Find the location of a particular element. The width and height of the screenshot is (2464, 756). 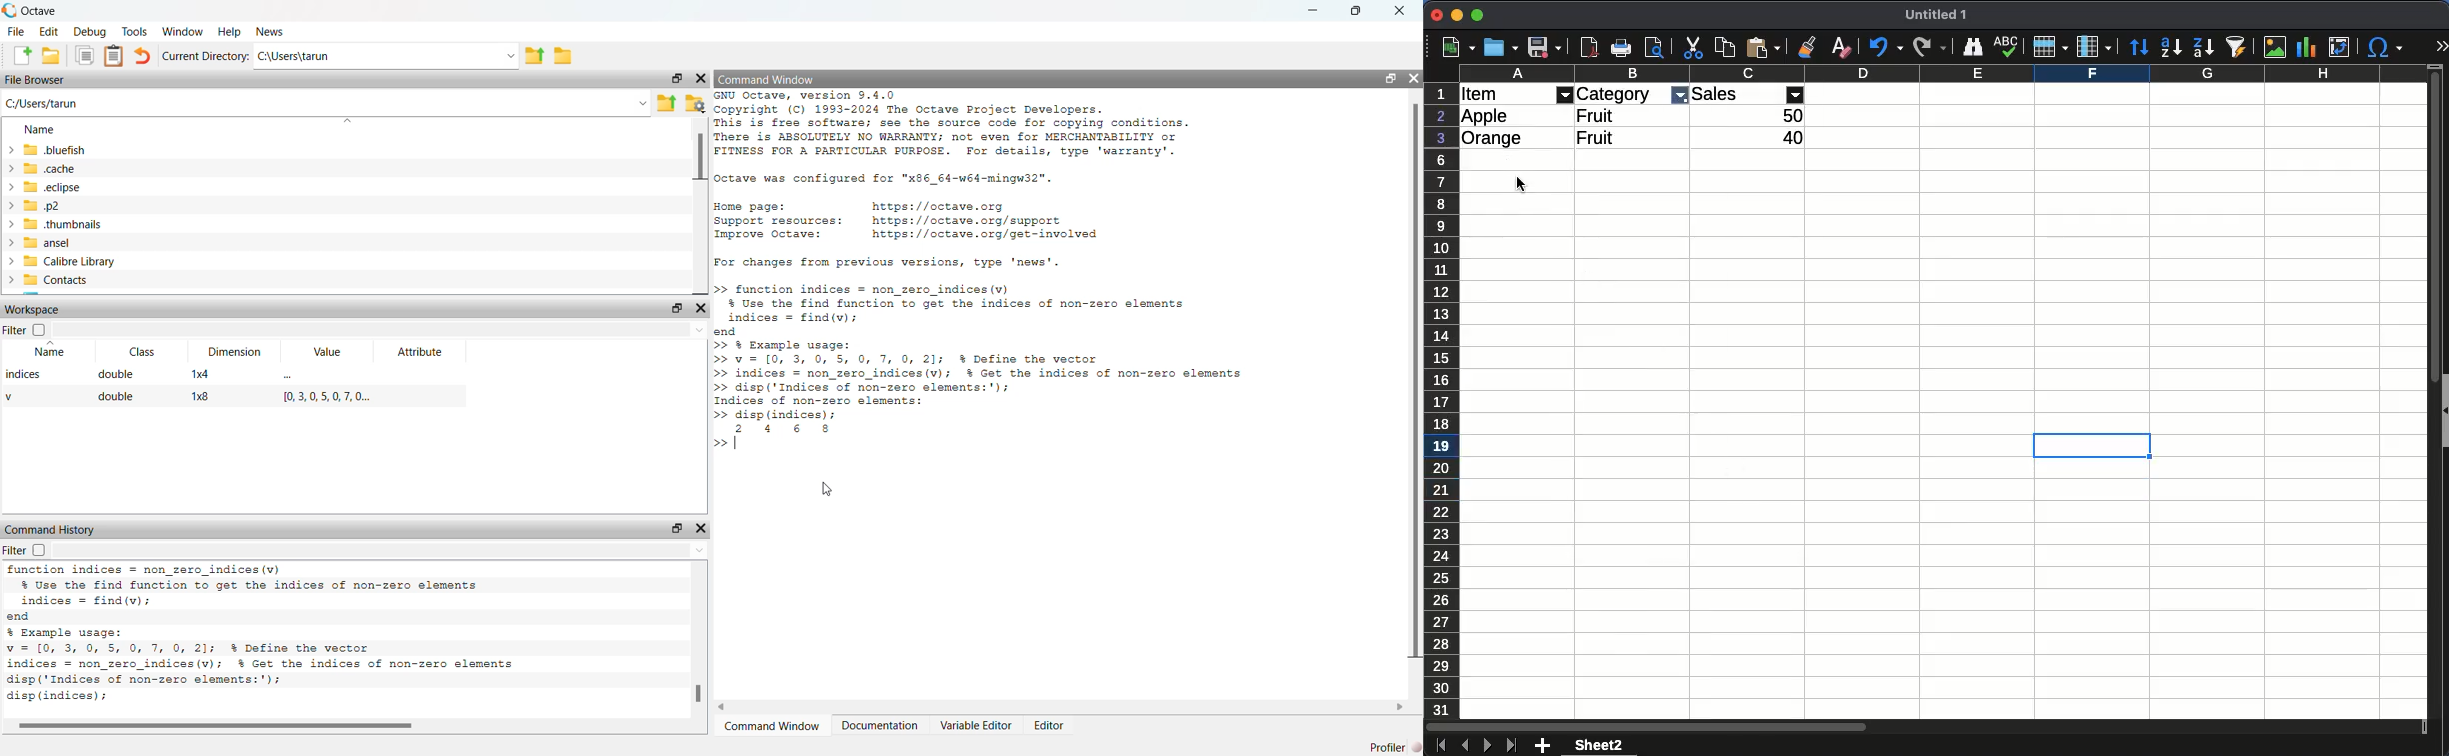

scroll is located at coordinates (2431, 402).